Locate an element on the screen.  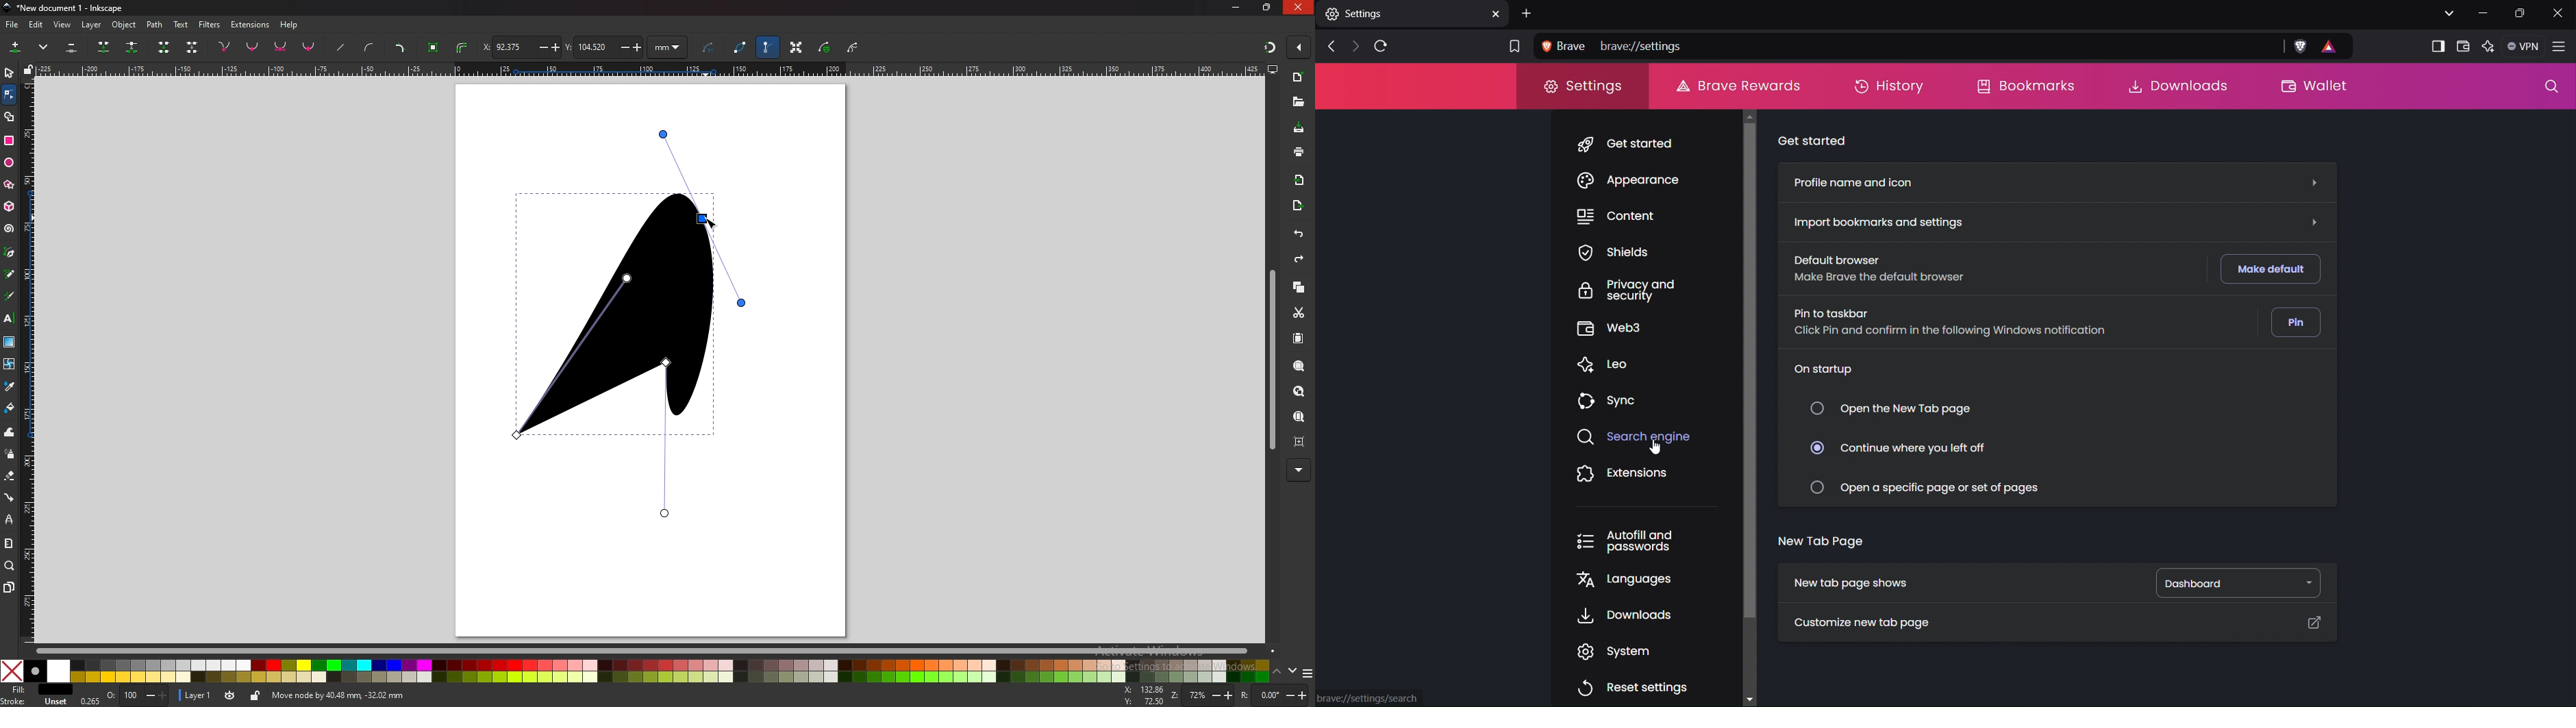
save is located at coordinates (1300, 129).